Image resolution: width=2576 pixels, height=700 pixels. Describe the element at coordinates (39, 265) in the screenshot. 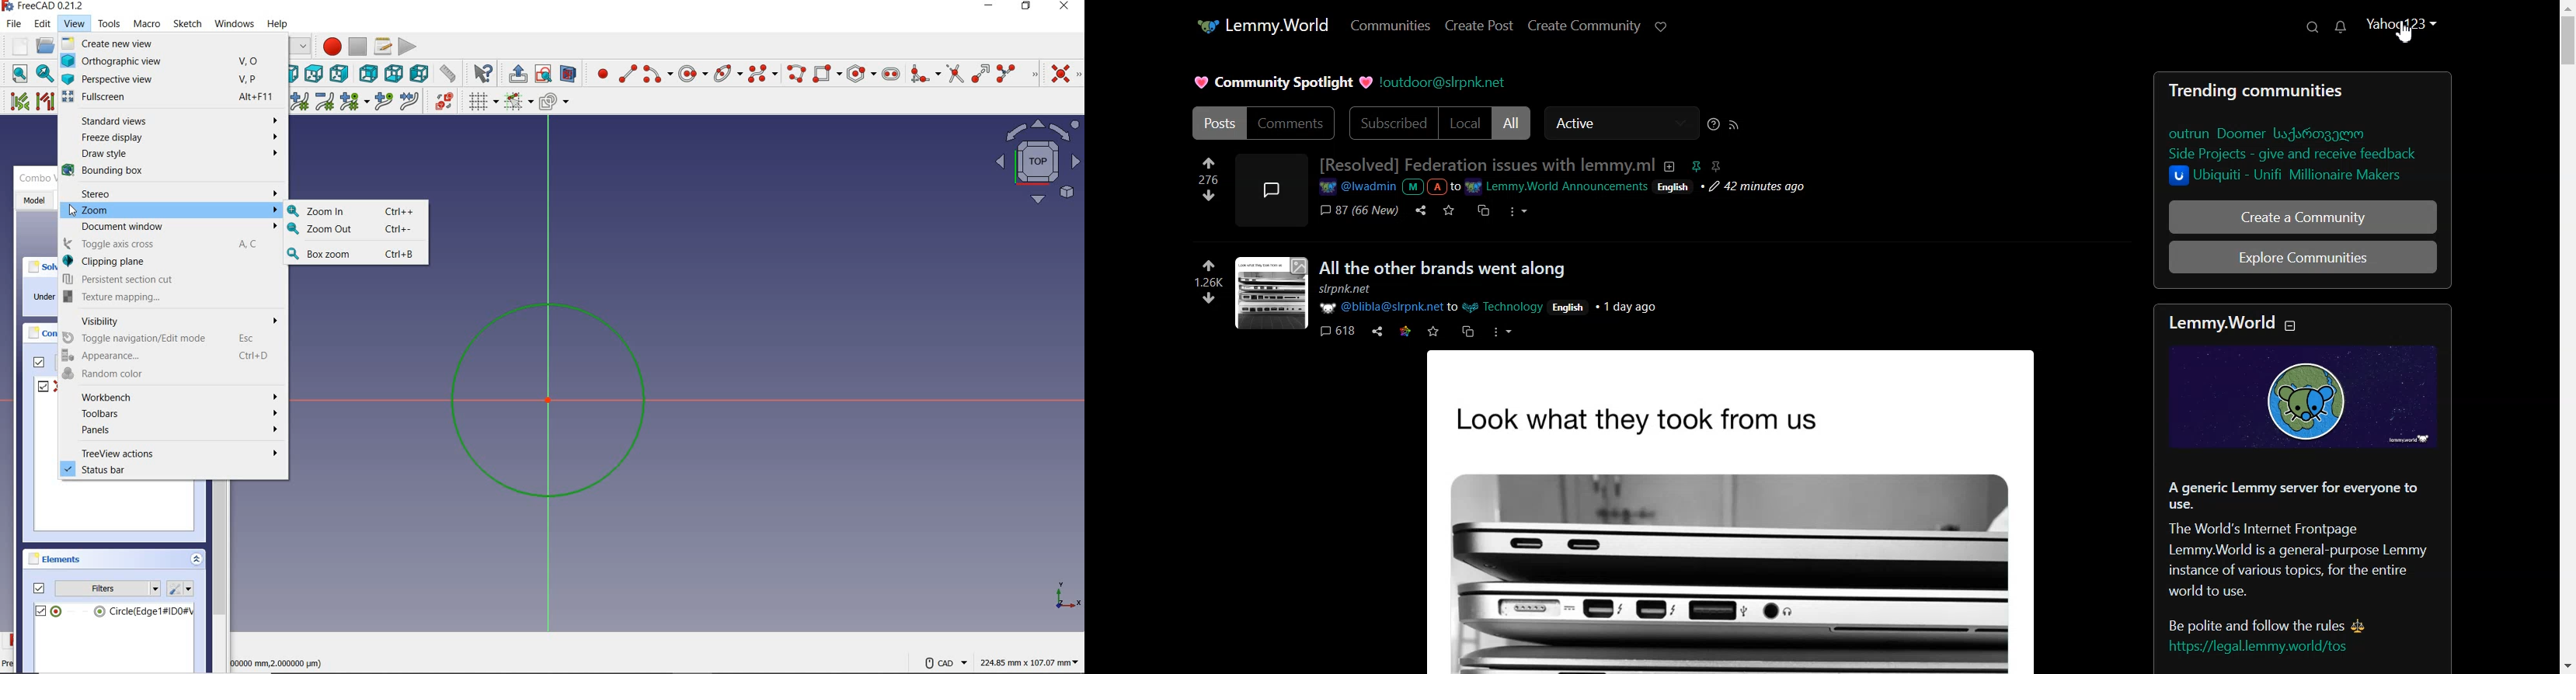

I see `solver messages` at that location.